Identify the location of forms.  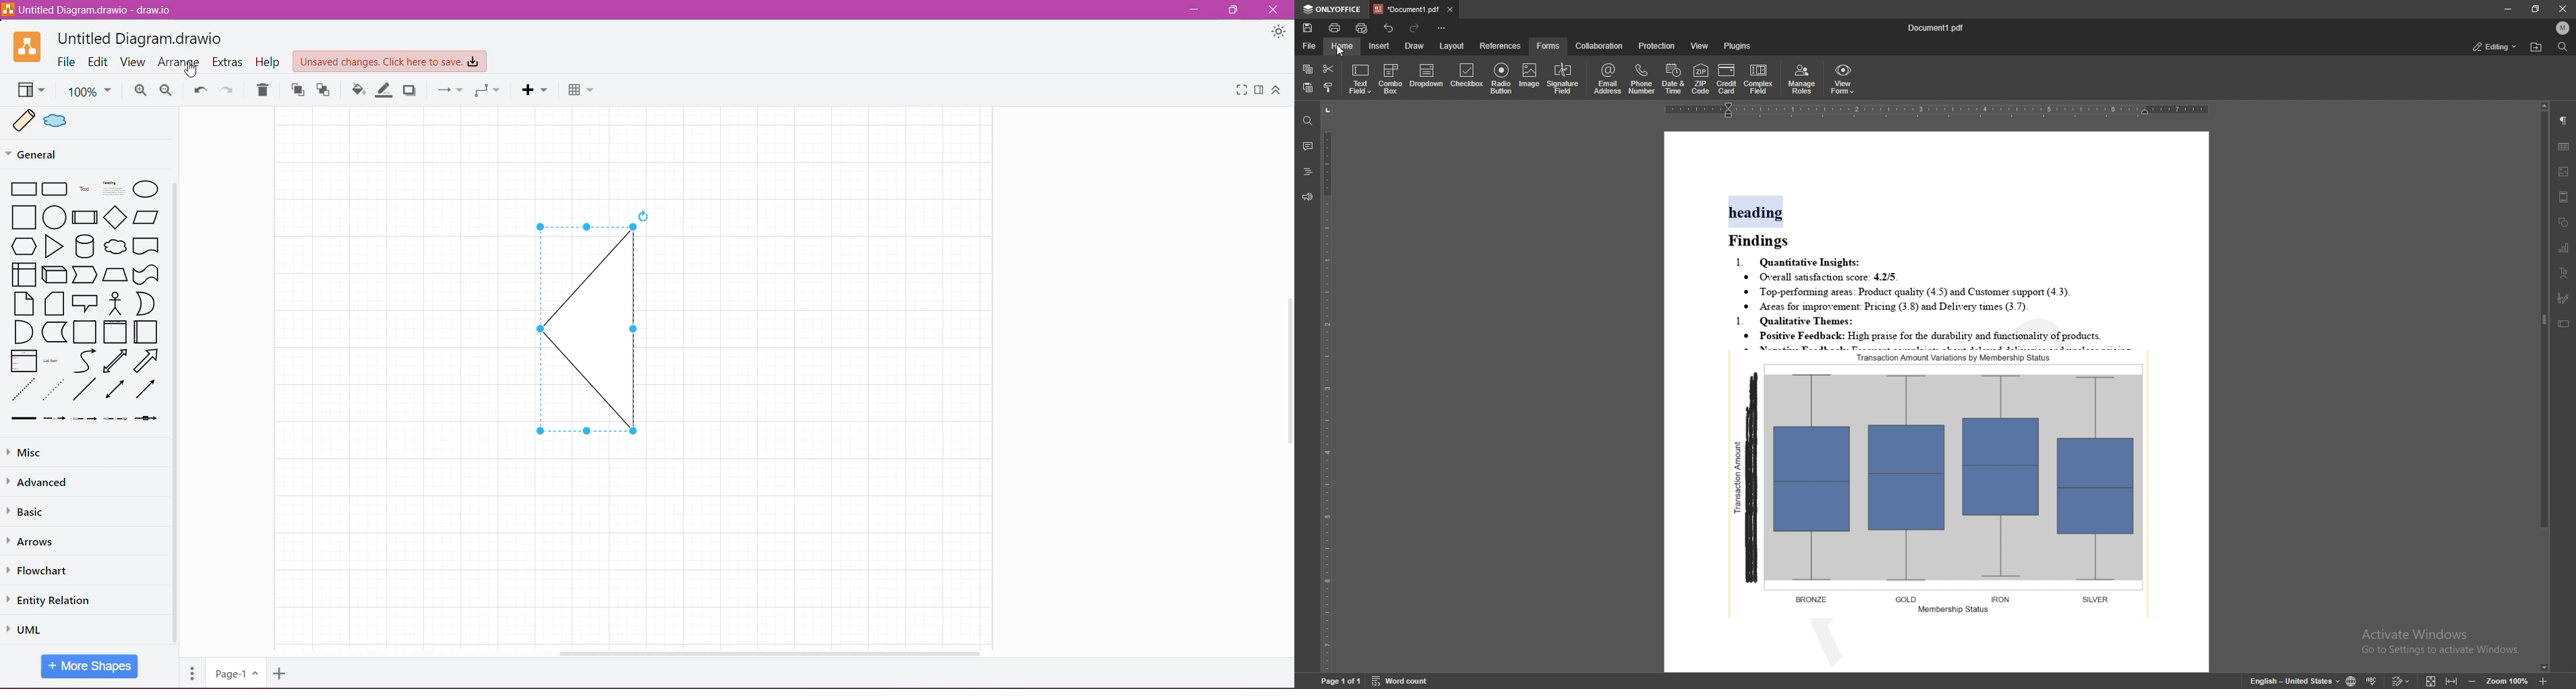
(1549, 46).